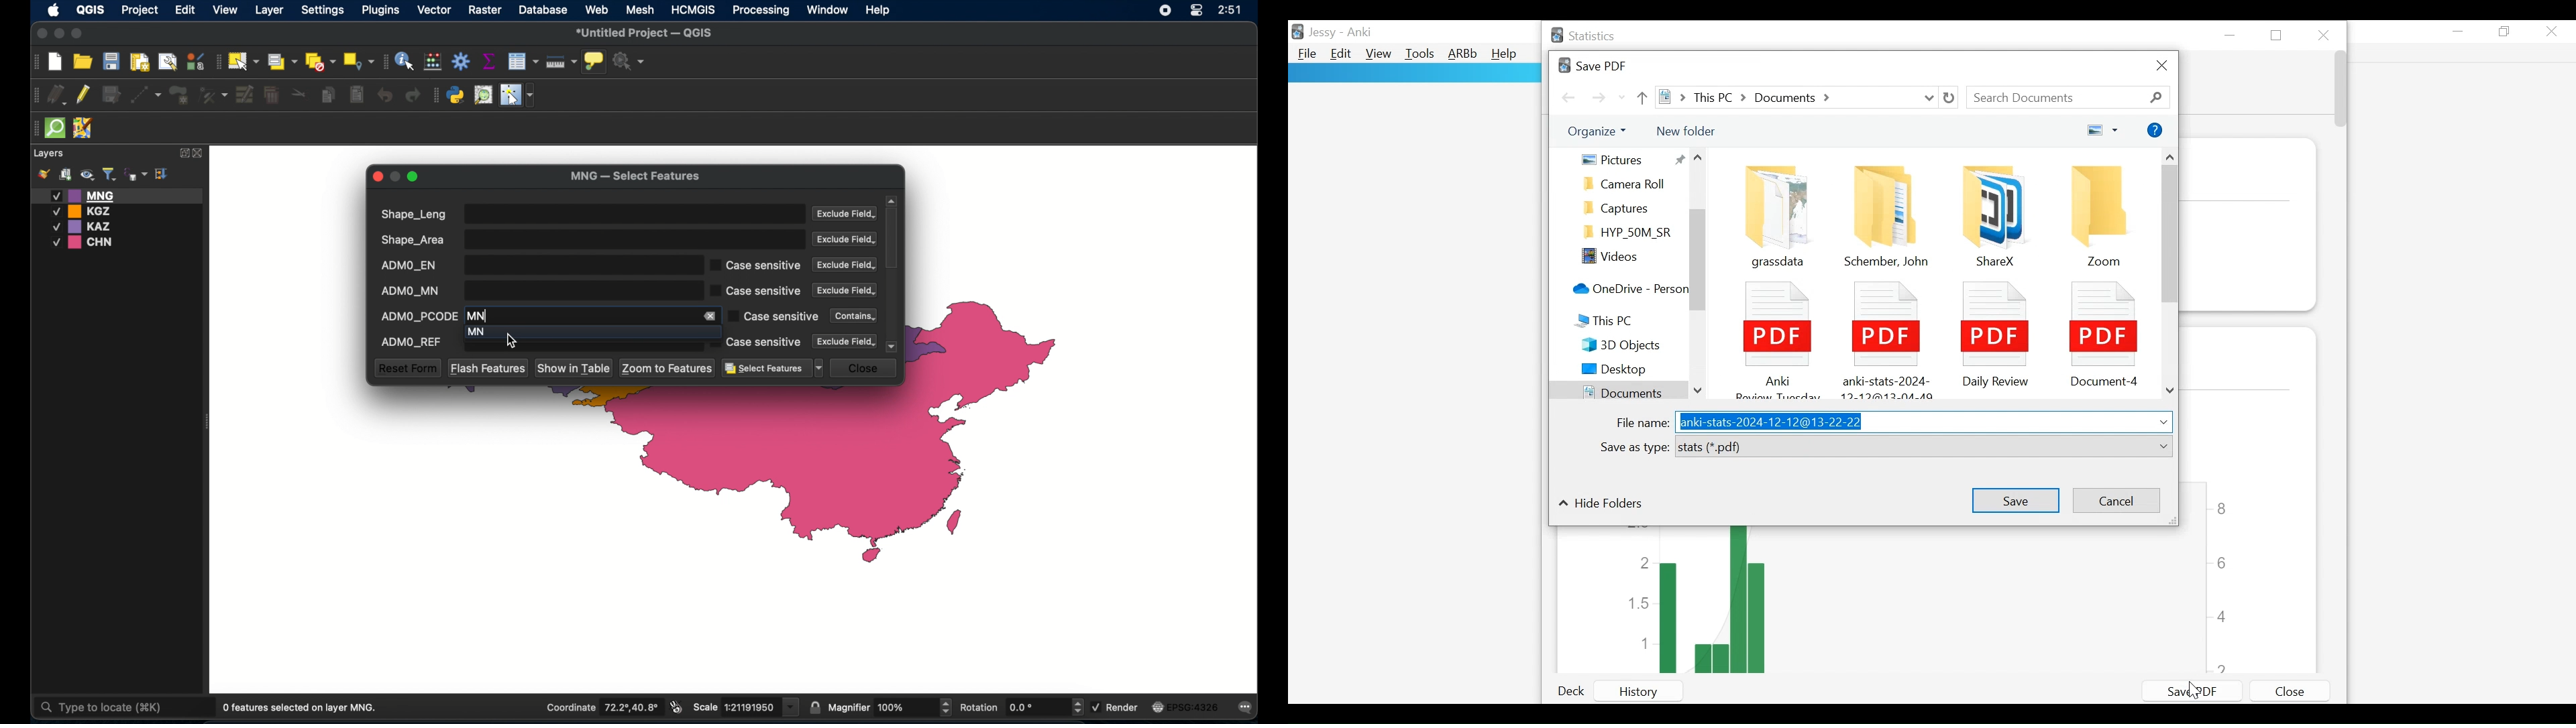 The image size is (2576, 728). Describe the element at coordinates (1923, 422) in the screenshot. I see `File Name Field` at that location.